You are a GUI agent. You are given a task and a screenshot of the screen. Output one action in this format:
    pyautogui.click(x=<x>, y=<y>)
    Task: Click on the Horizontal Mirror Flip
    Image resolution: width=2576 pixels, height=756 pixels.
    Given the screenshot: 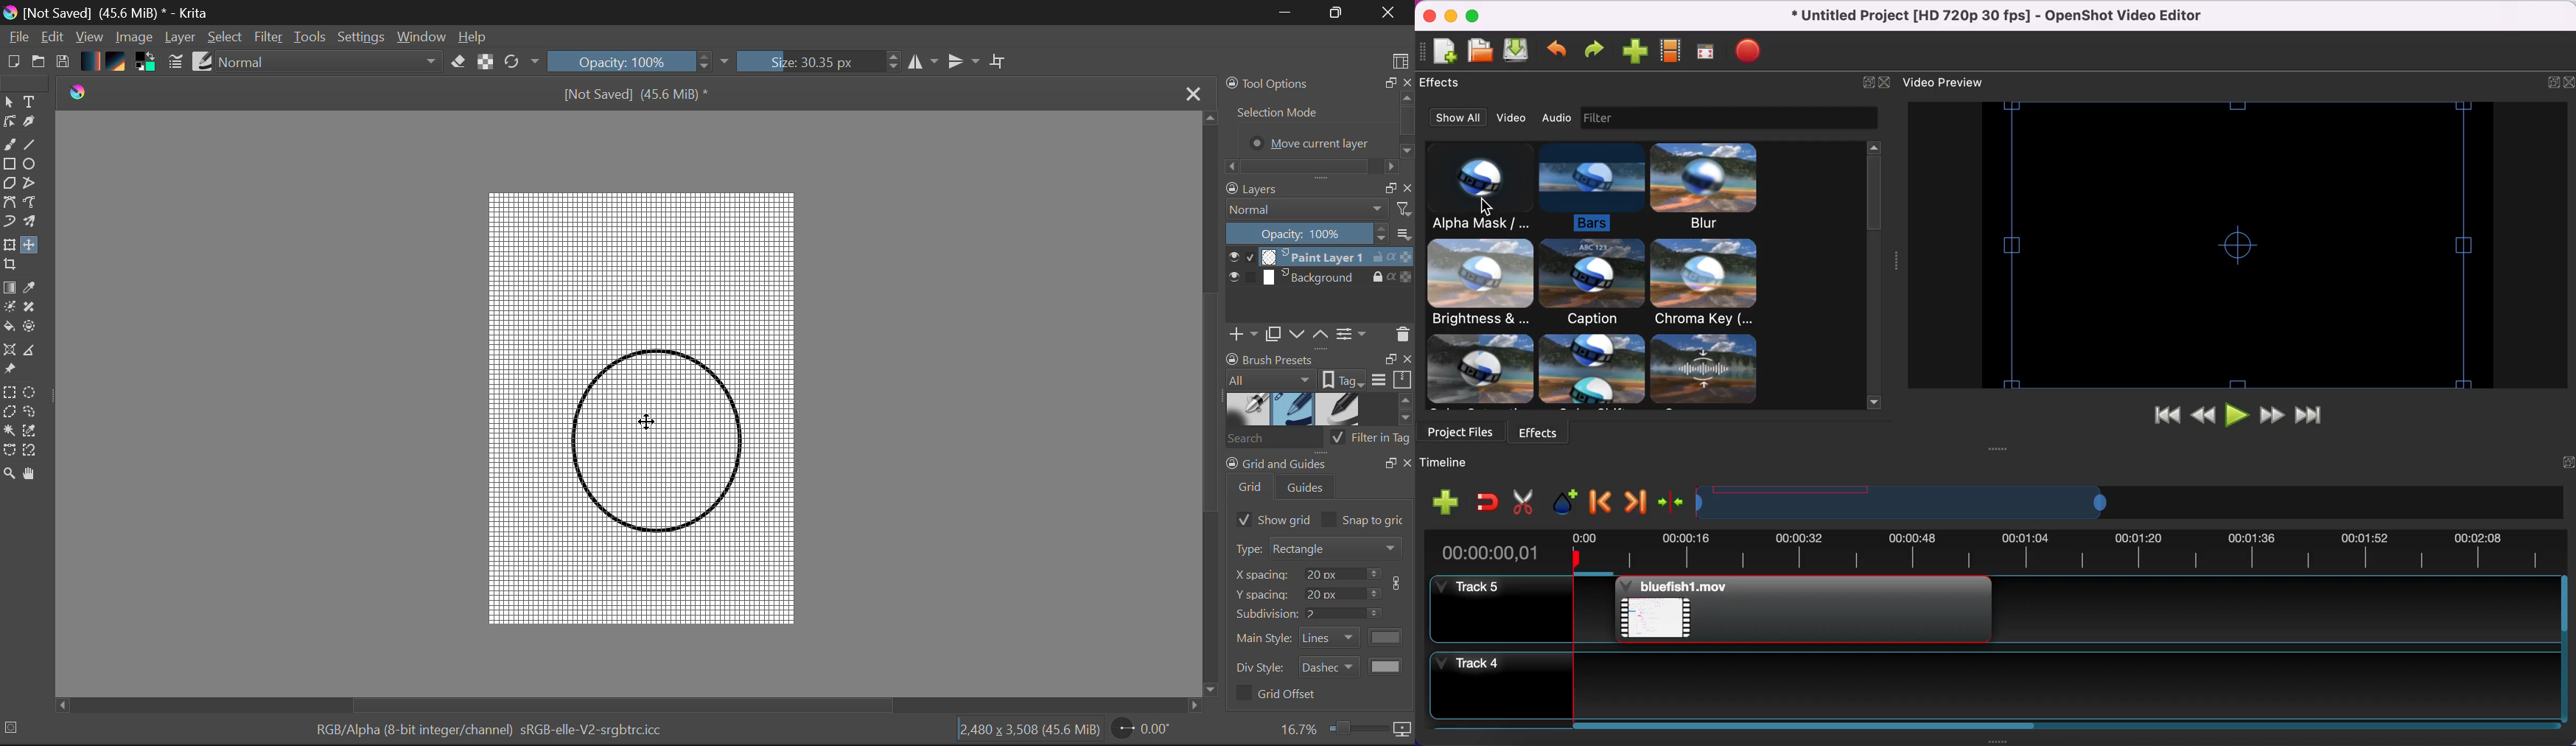 What is the action you would take?
    pyautogui.click(x=965, y=61)
    